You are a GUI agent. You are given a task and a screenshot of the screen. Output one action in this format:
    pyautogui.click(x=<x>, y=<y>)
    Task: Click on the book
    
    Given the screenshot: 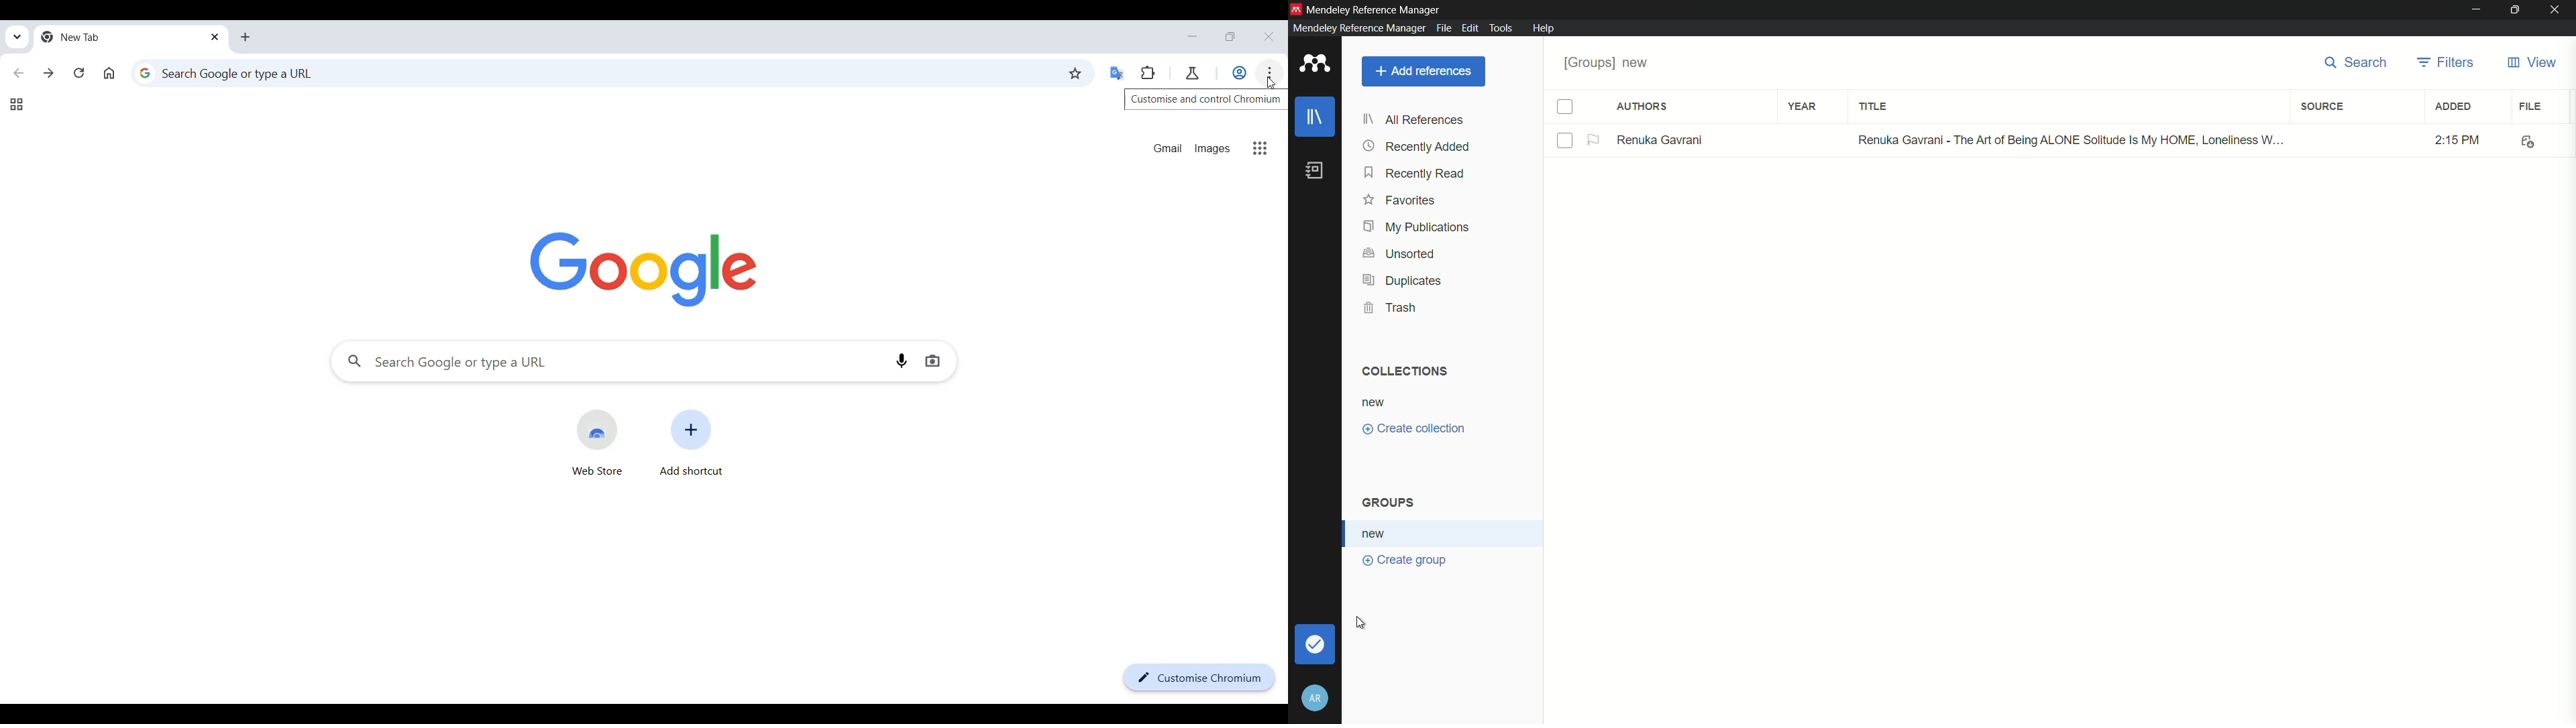 What is the action you would take?
    pyautogui.click(x=1316, y=171)
    